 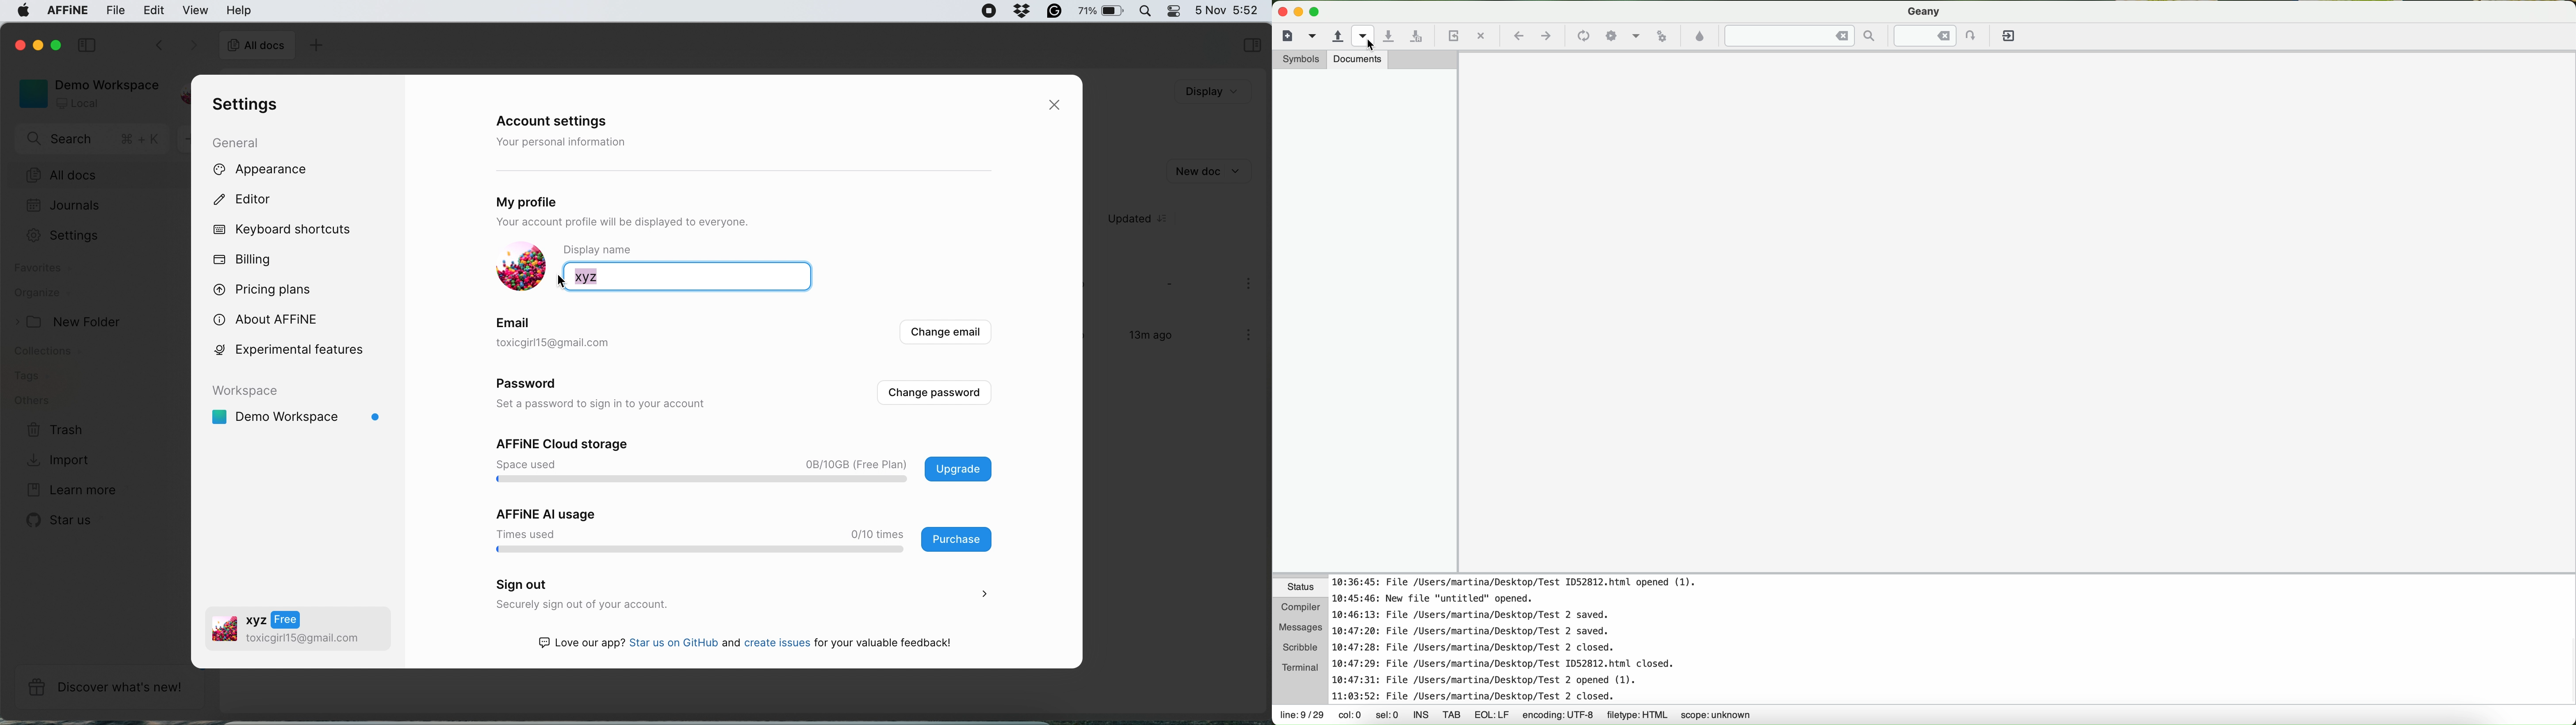 I want to click on create a new file from a template, so click(x=1315, y=37).